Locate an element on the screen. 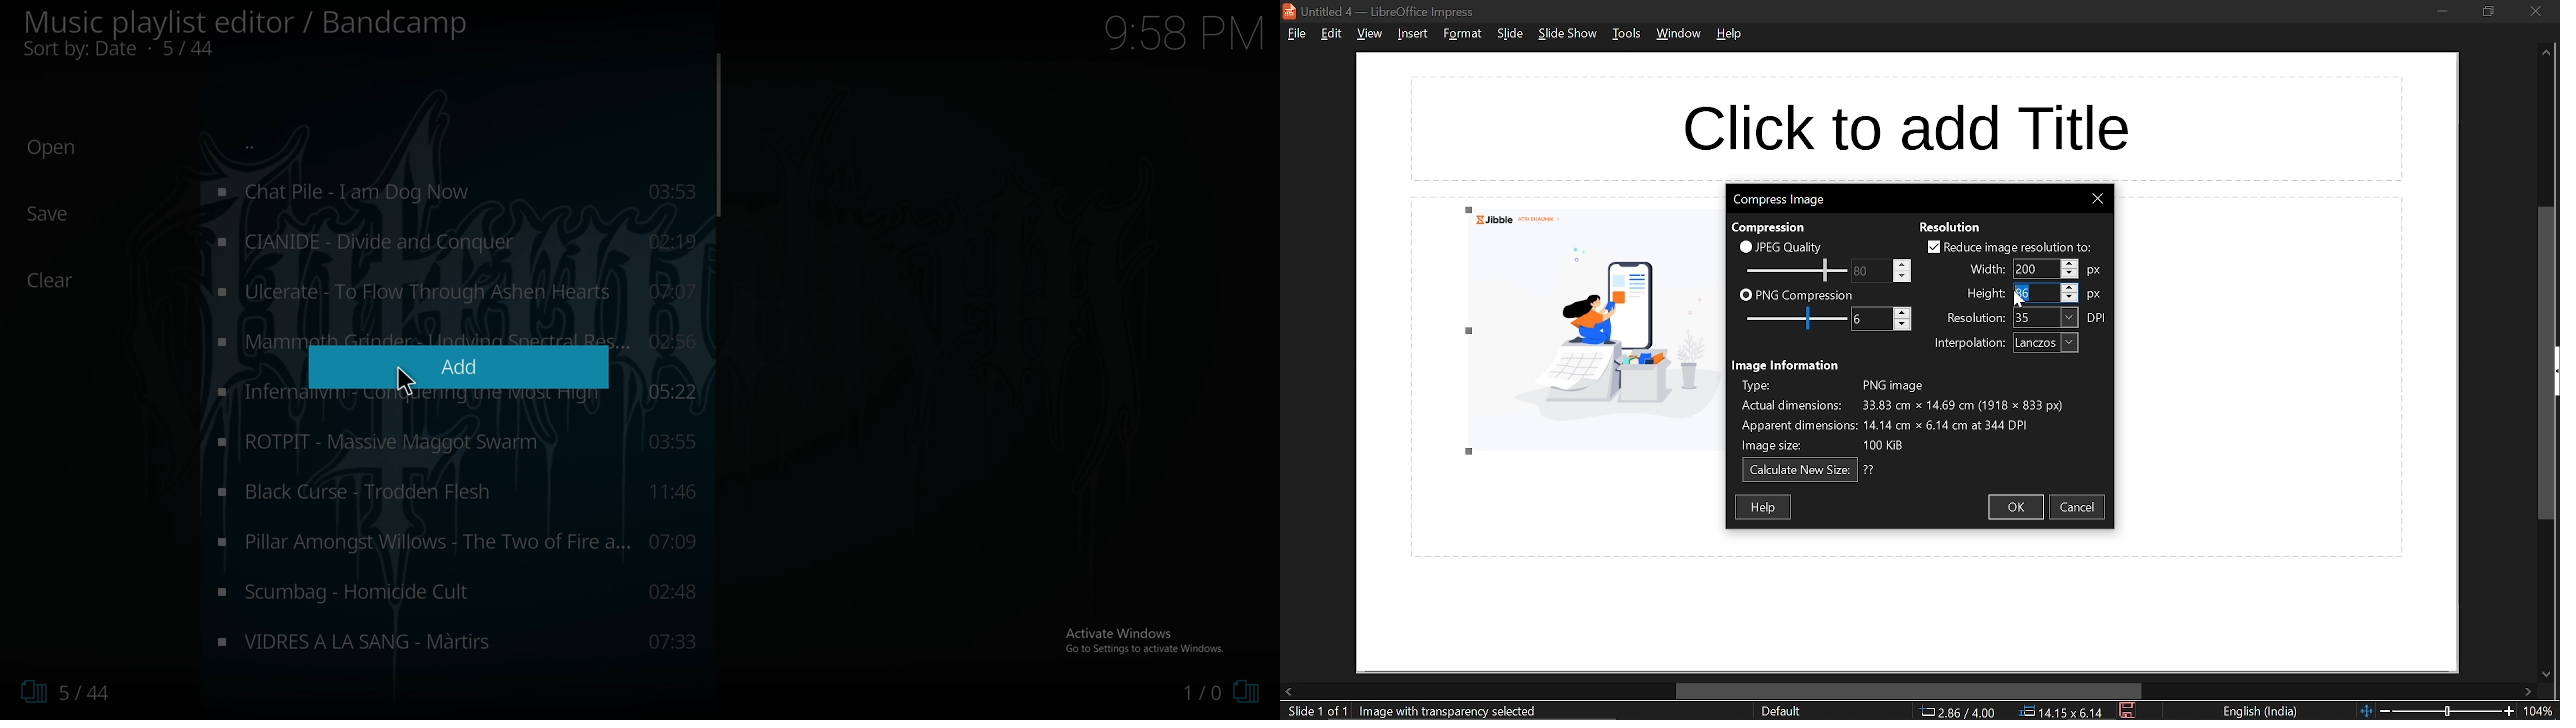  view is located at coordinates (1369, 35).